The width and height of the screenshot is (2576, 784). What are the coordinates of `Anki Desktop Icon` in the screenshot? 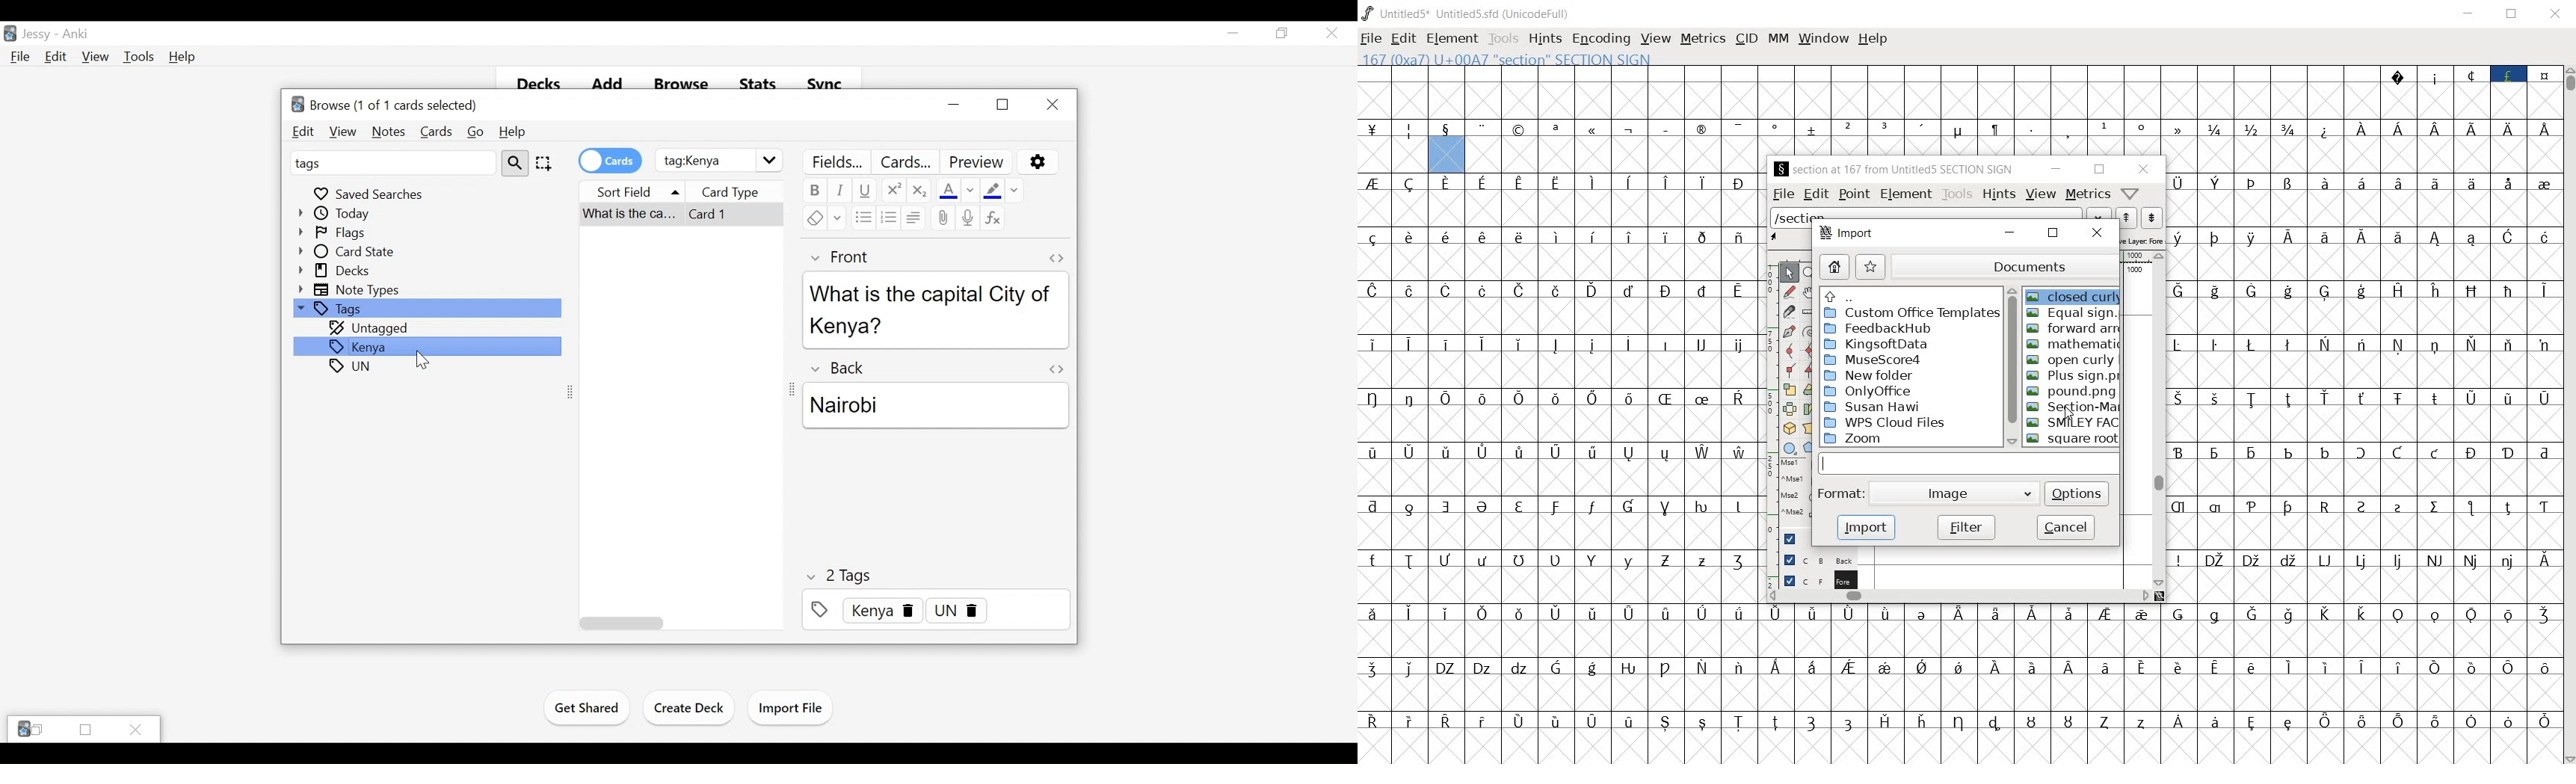 It's located at (10, 33).